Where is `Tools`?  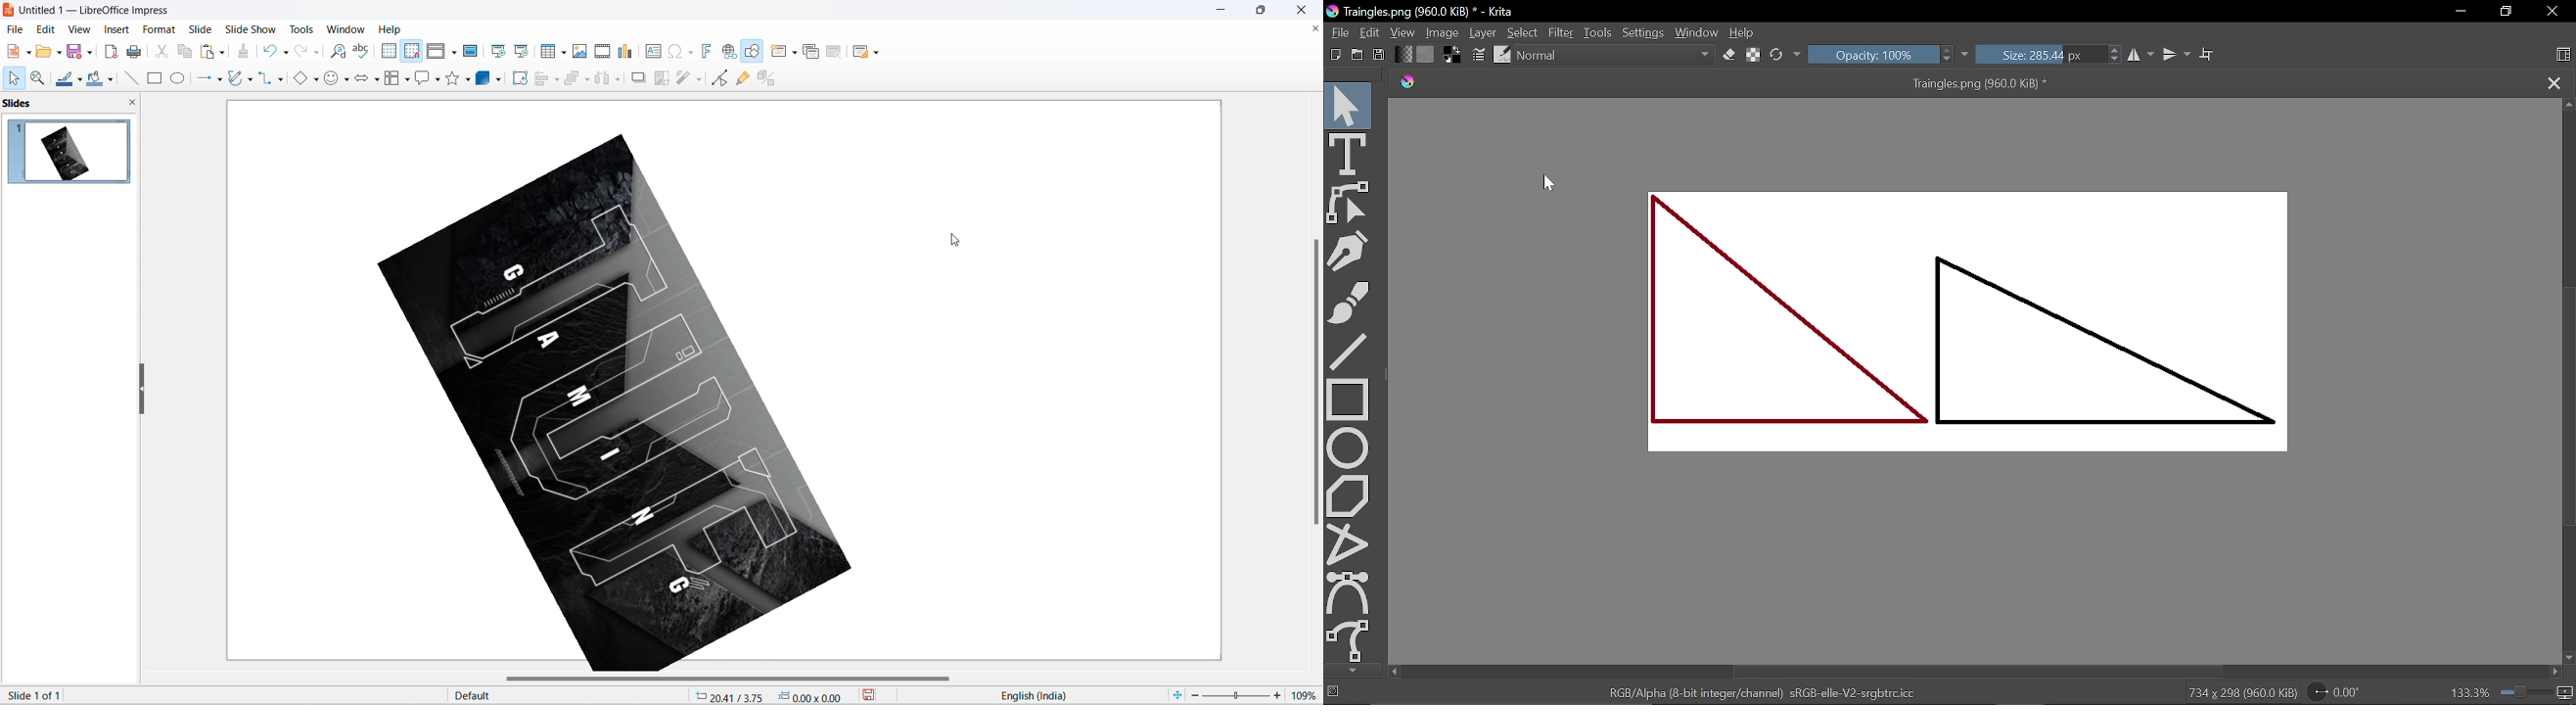 Tools is located at coordinates (1598, 32).